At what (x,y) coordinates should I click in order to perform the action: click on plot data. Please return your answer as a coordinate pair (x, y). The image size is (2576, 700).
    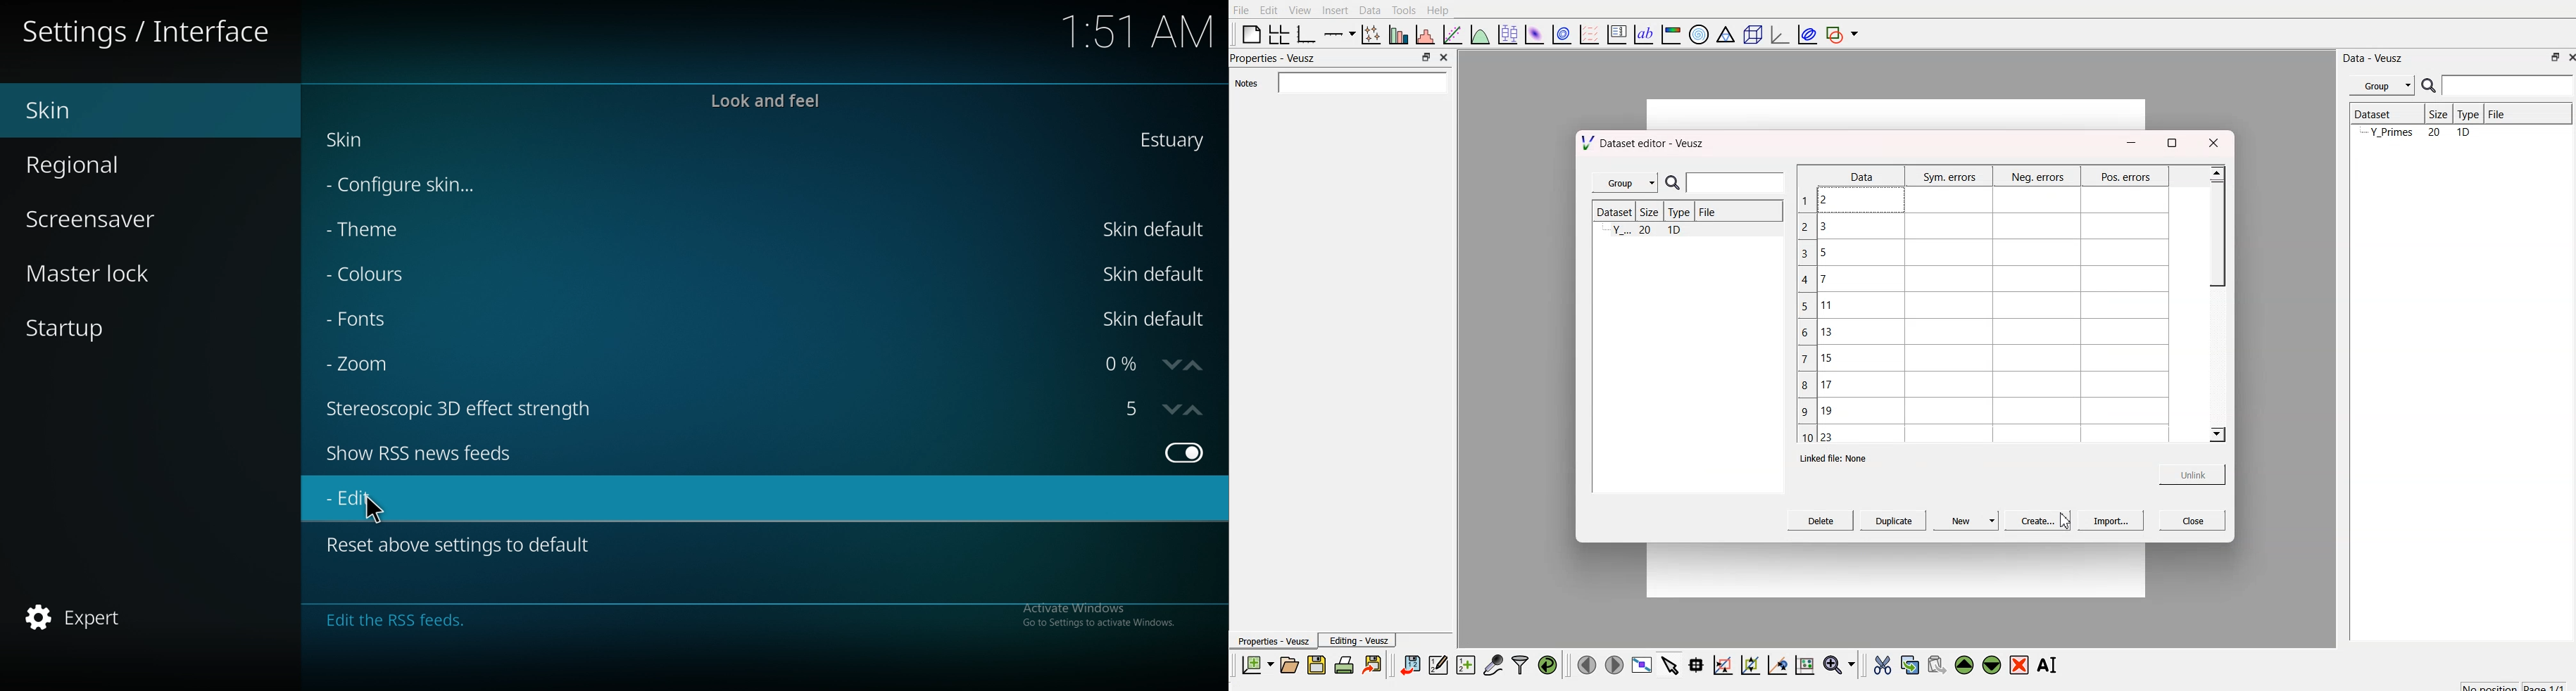
    Looking at the image, I should click on (1563, 33).